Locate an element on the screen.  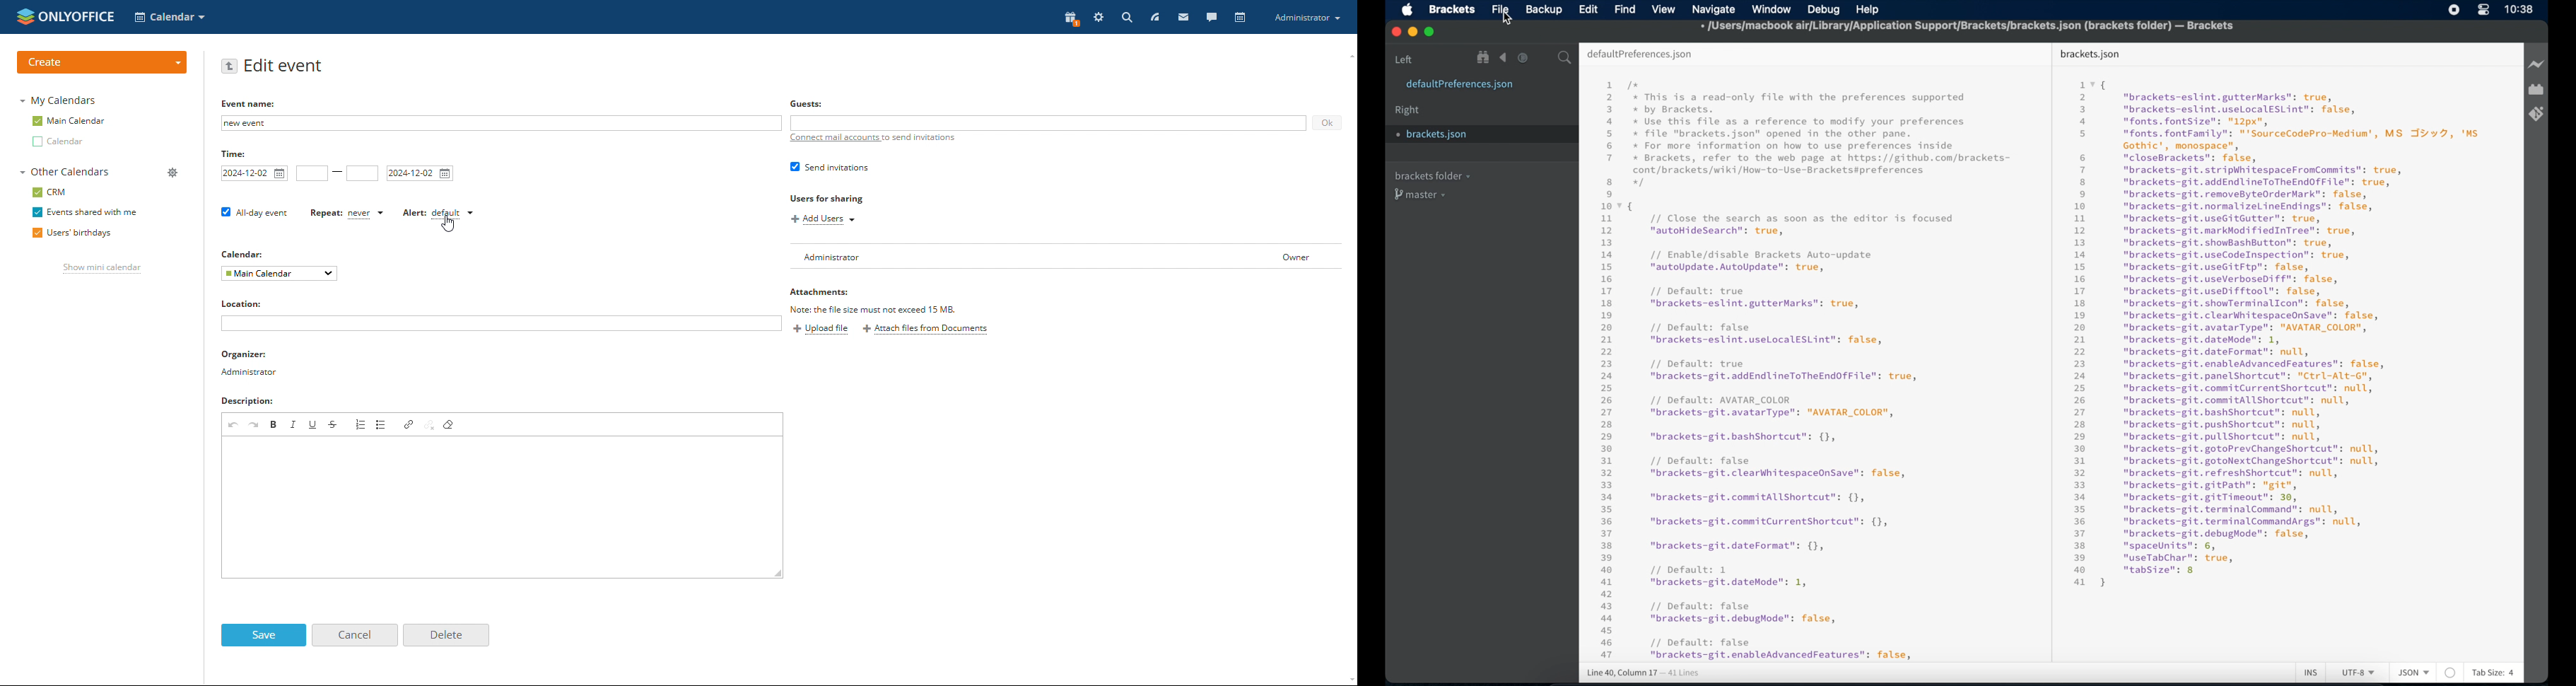
select calendar is located at coordinates (279, 274).